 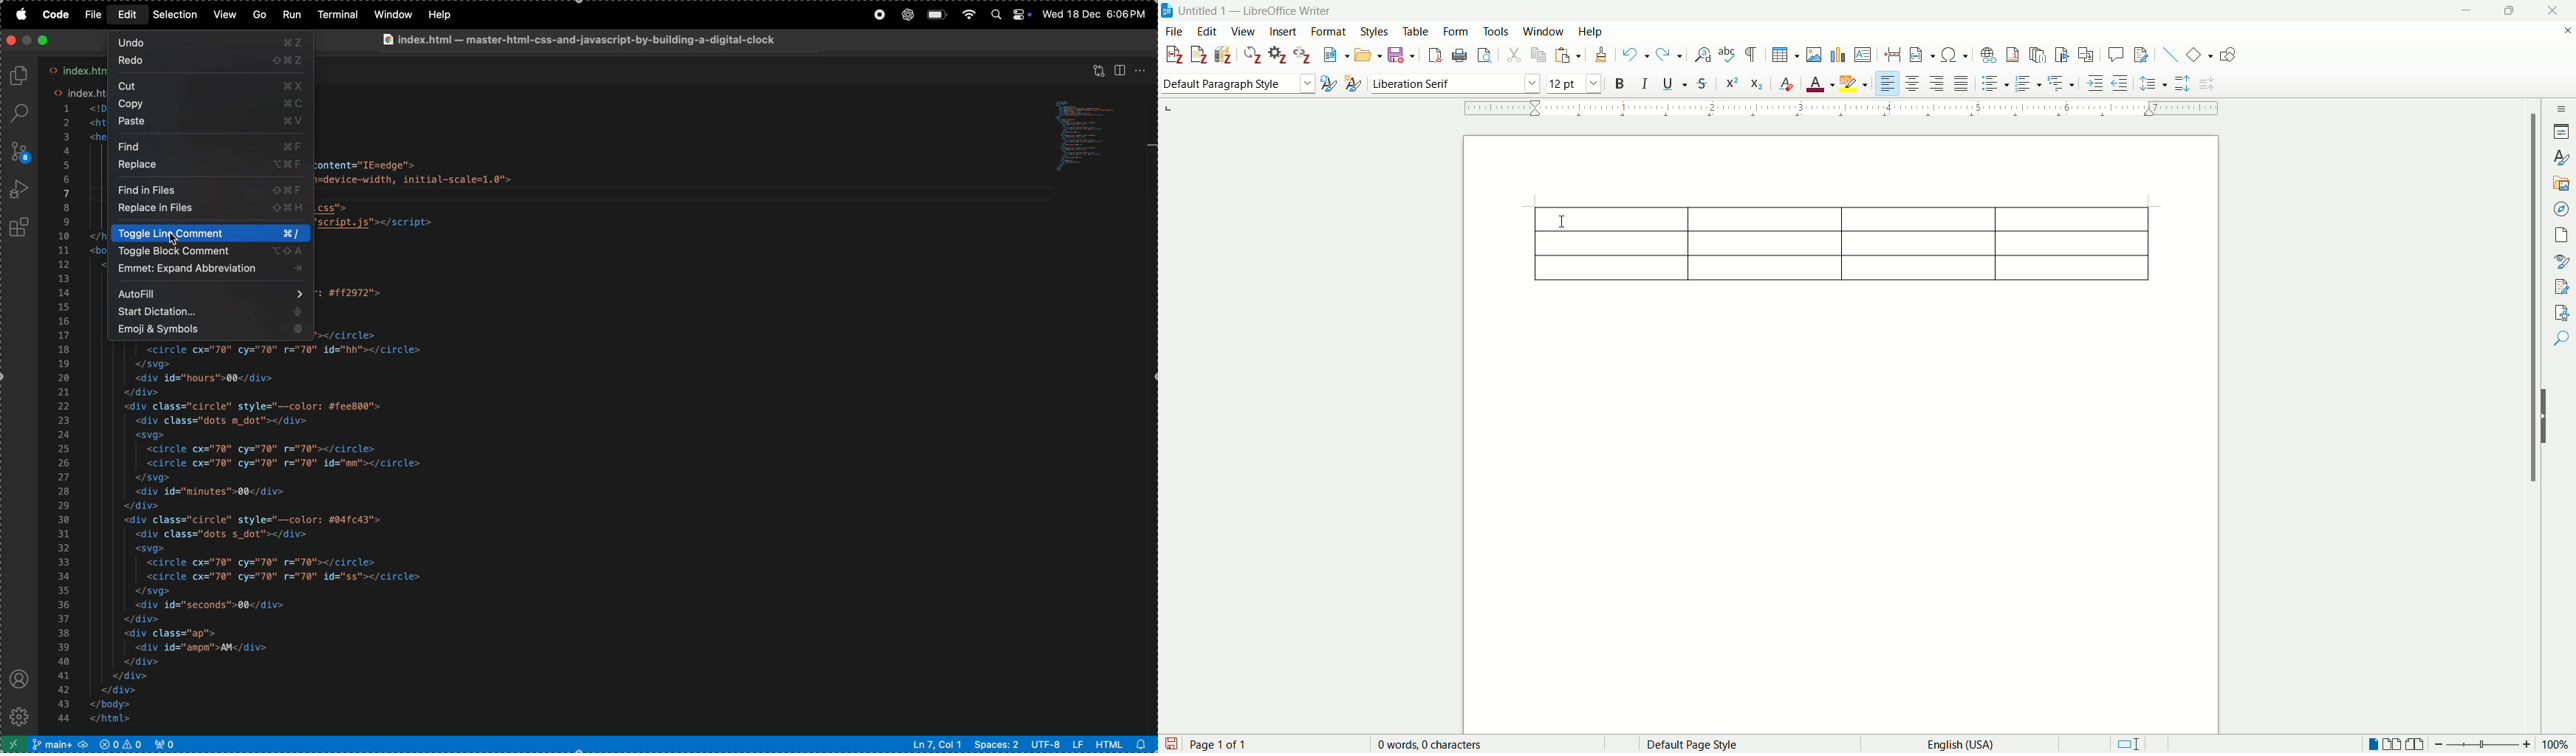 What do you see at coordinates (1483, 56) in the screenshot?
I see `print preview` at bounding box center [1483, 56].